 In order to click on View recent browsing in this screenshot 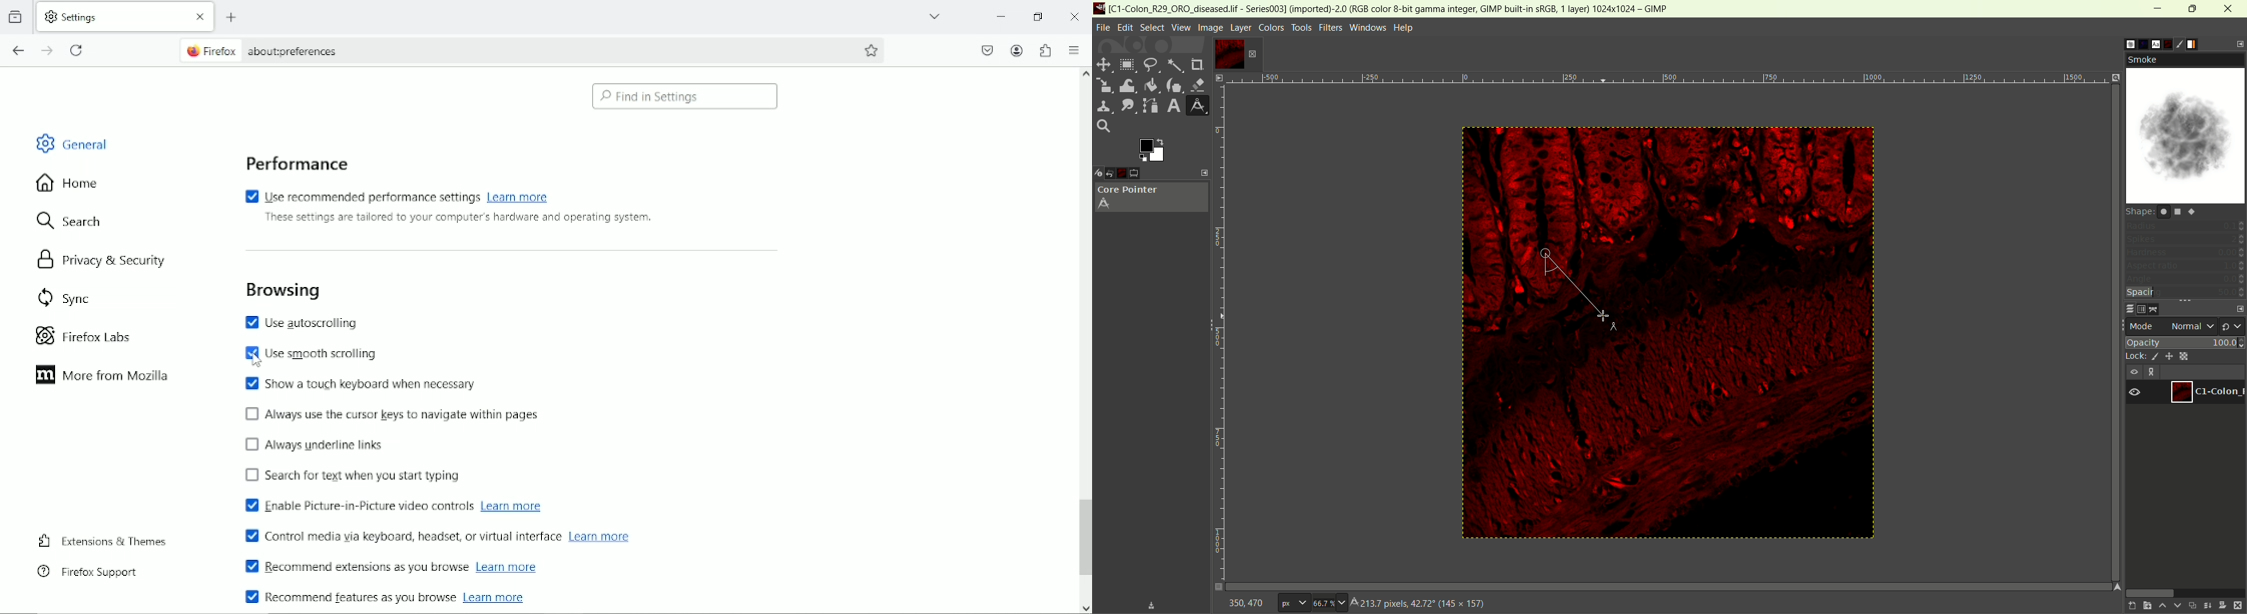, I will do `click(17, 16)`.